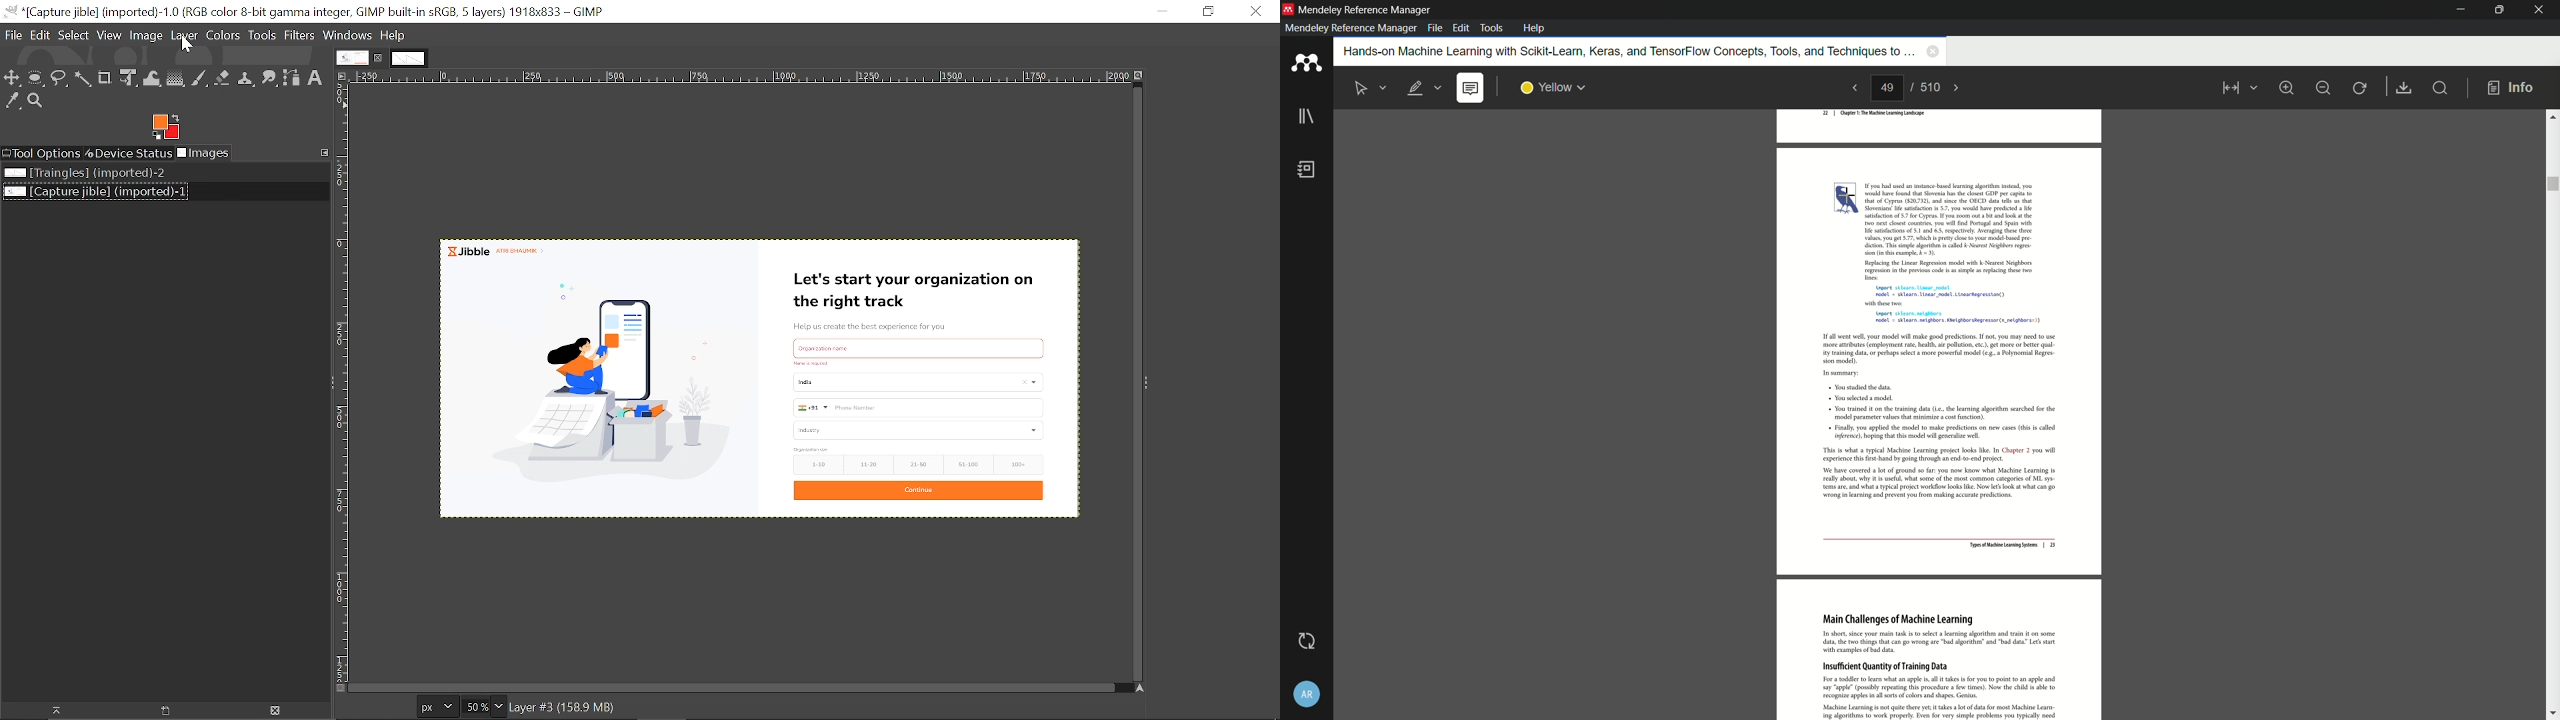  What do you see at coordinates (2552, 413) in the screenshot?
I see `scroll bar` at bounding box center [2552, 413].